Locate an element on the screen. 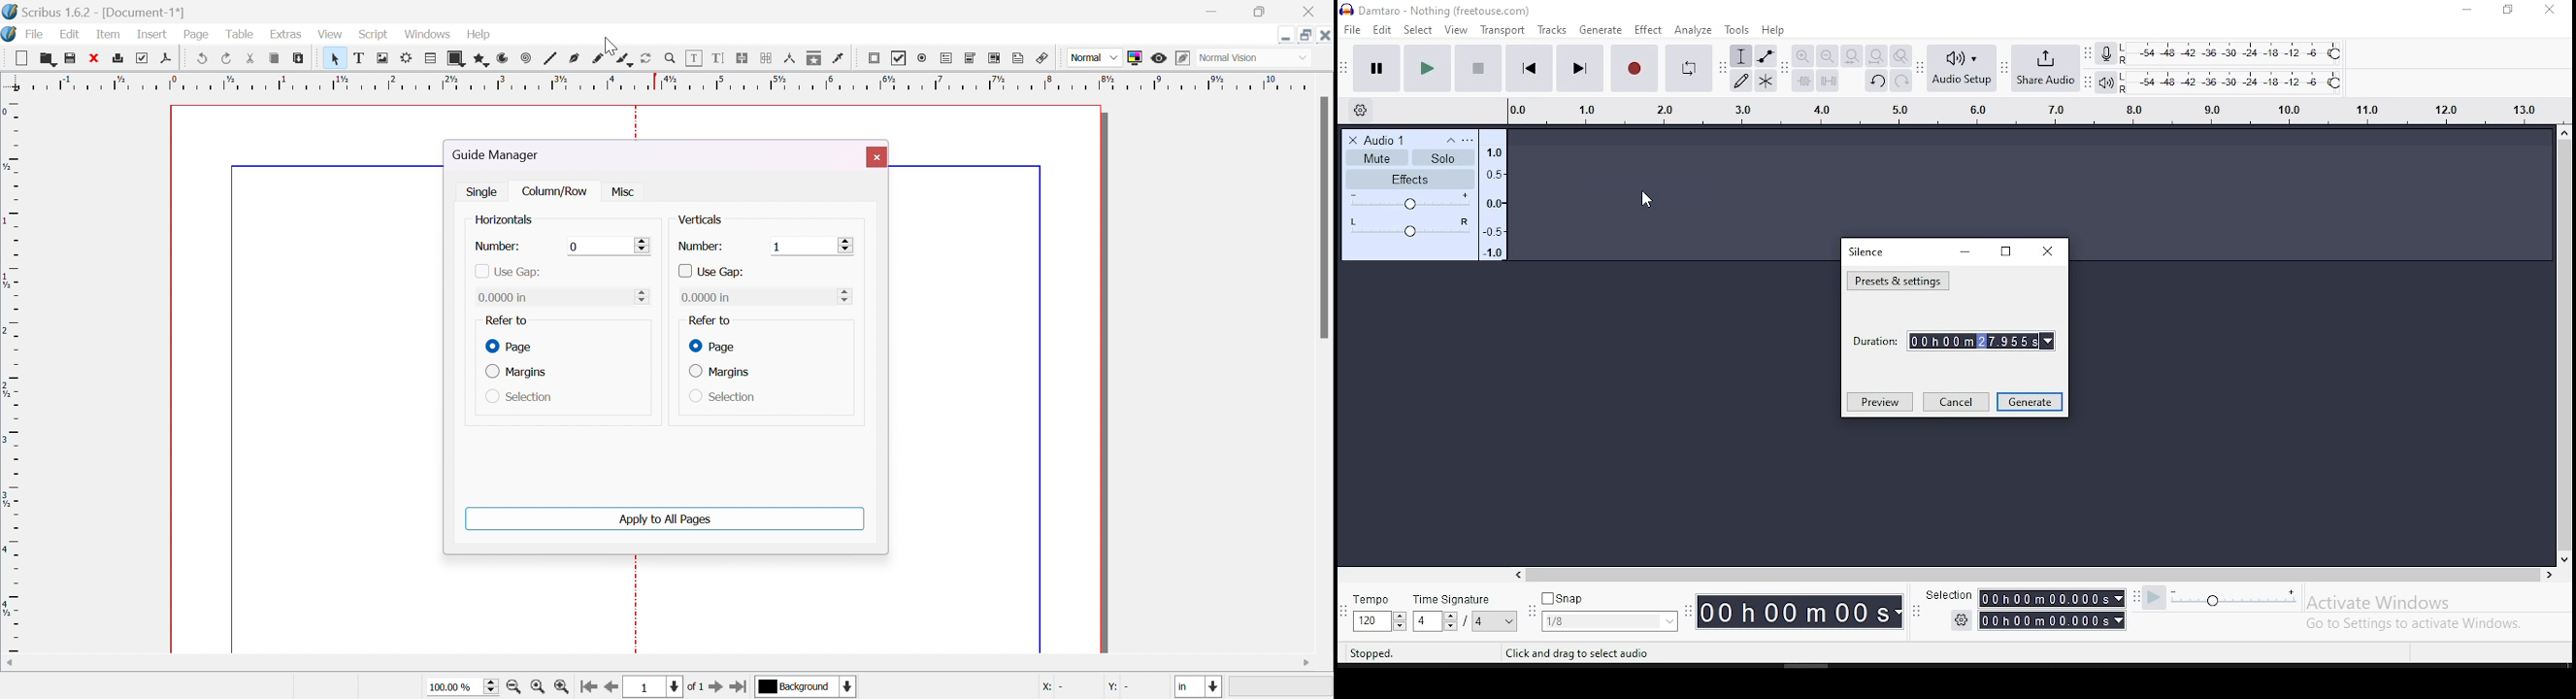 This screenshot has width=2576, height=700. tempo is located at coordinates (1370, 613).